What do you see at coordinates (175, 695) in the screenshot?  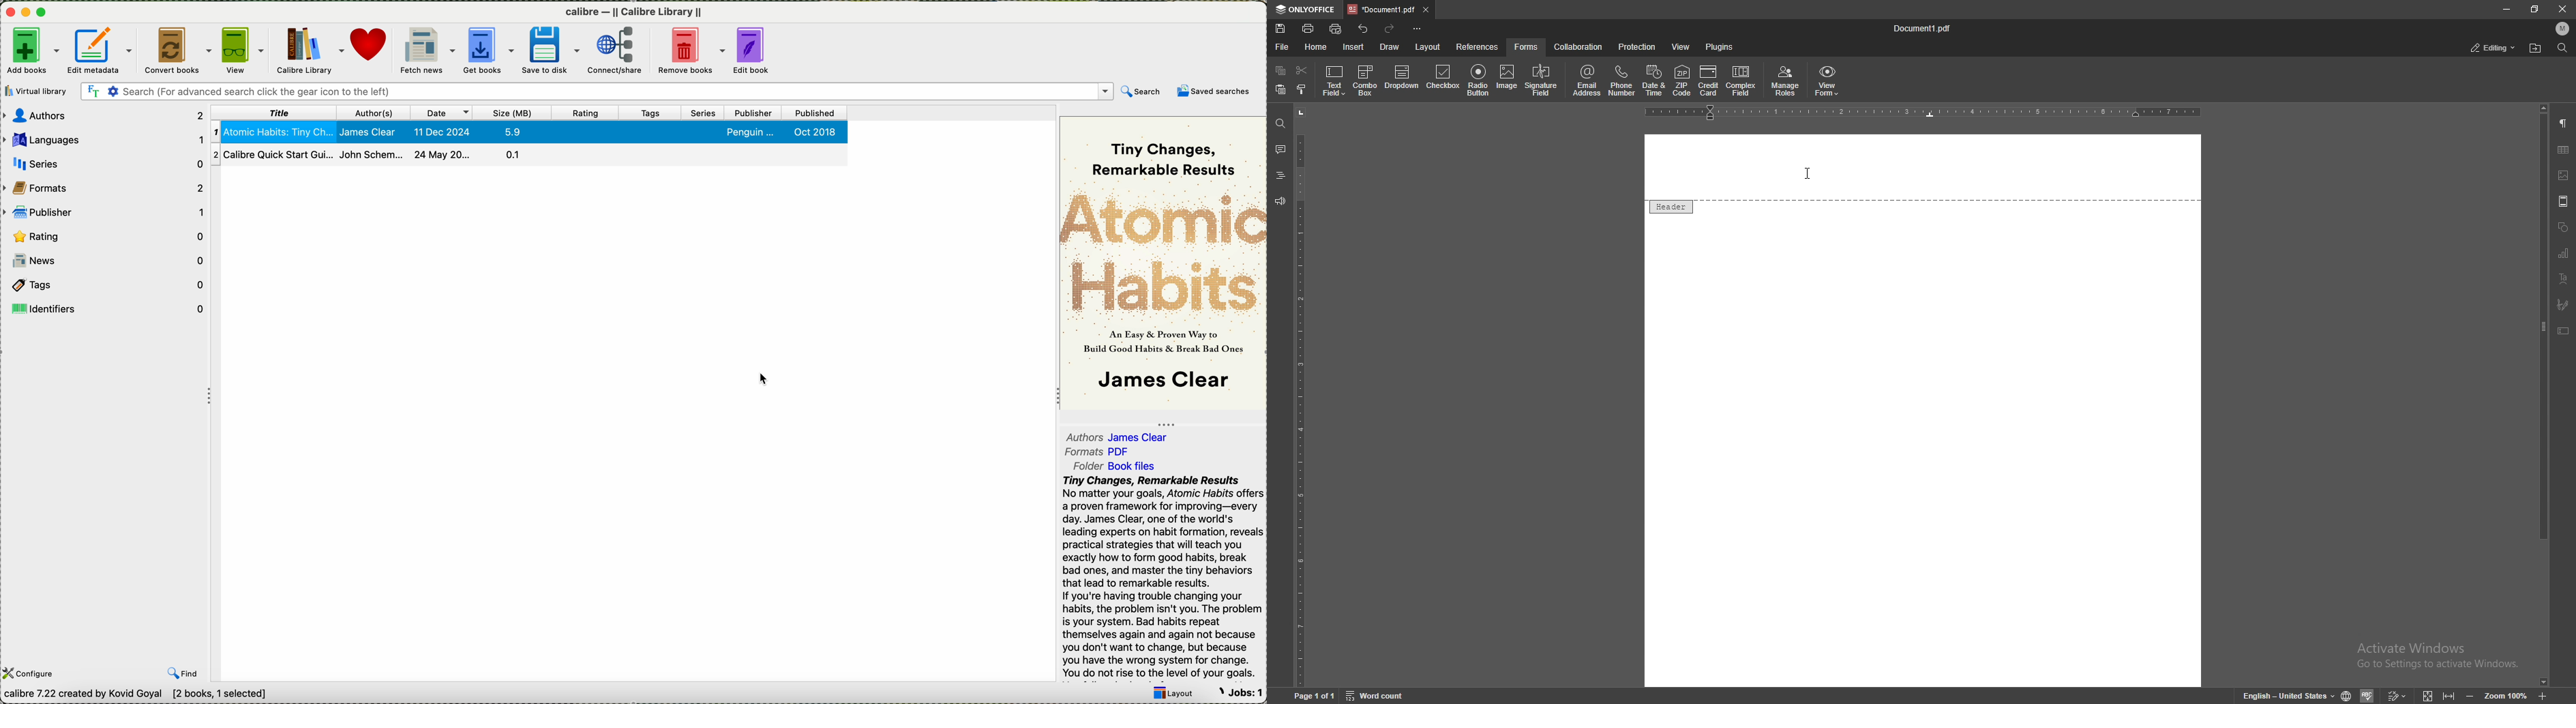 I see `data` at bounding box center [175, 695].